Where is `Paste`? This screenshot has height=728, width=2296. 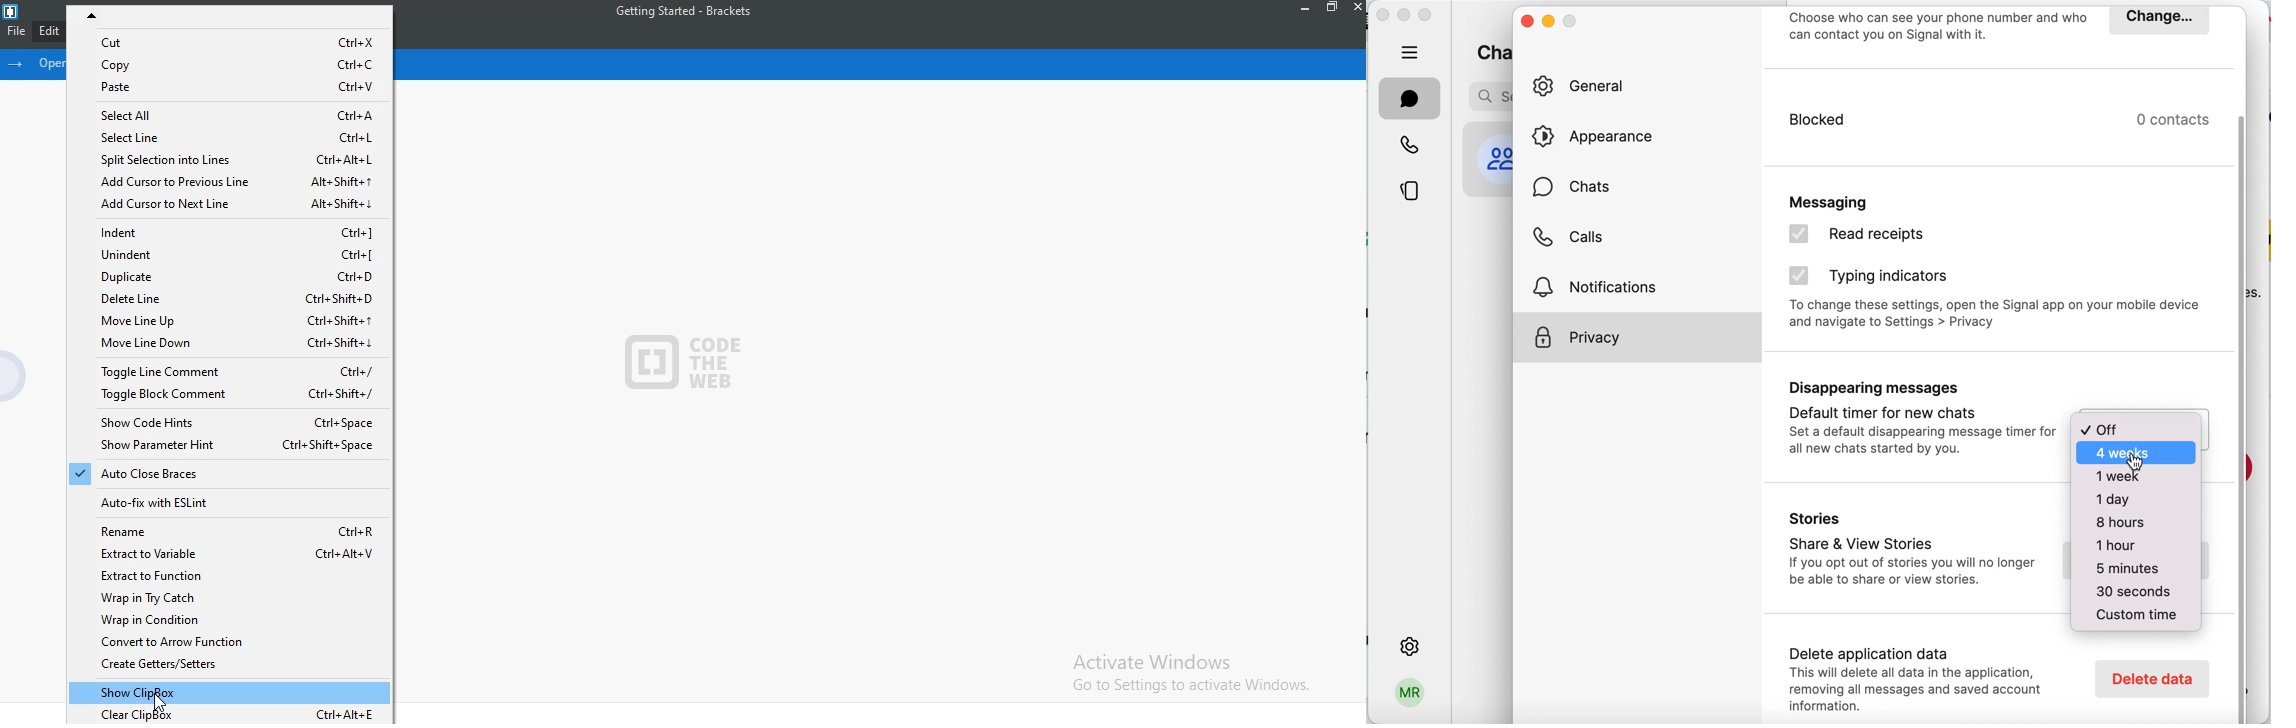 Paste is located at coordinates (229, 87).